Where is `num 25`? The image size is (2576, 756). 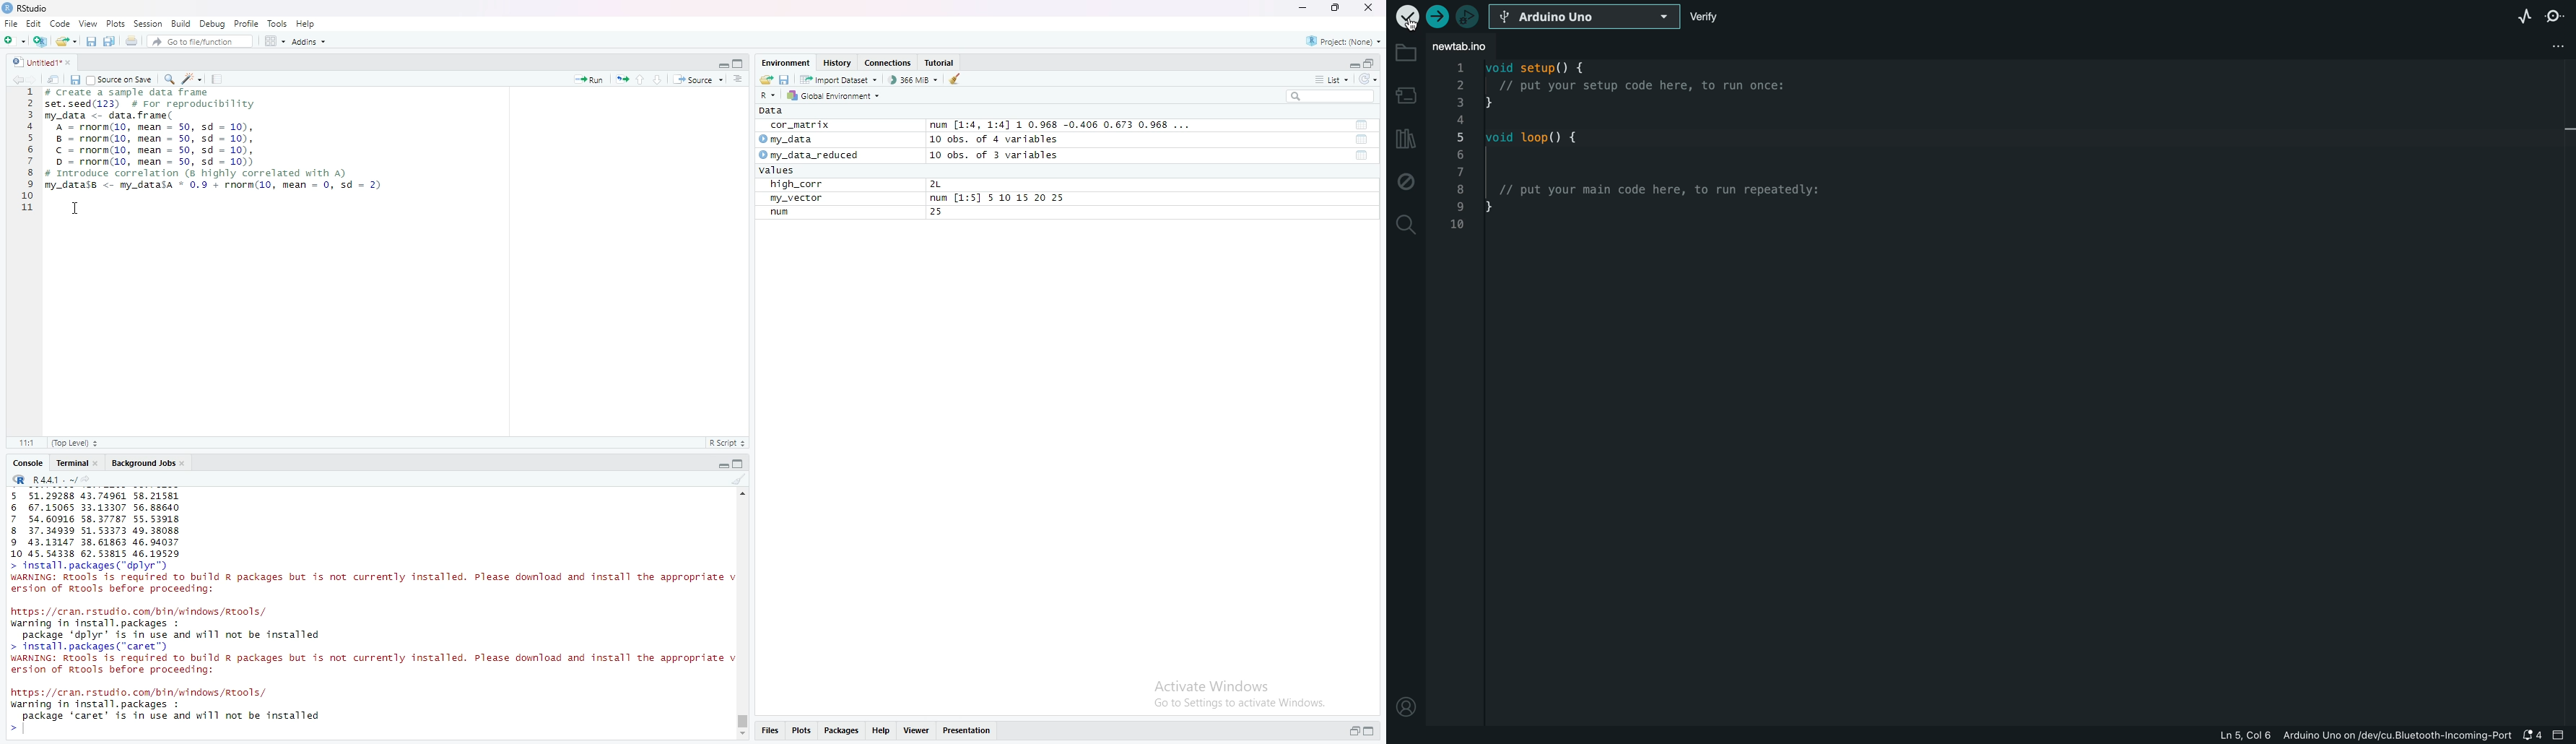 num 25 is located at coordinates (866, 214).